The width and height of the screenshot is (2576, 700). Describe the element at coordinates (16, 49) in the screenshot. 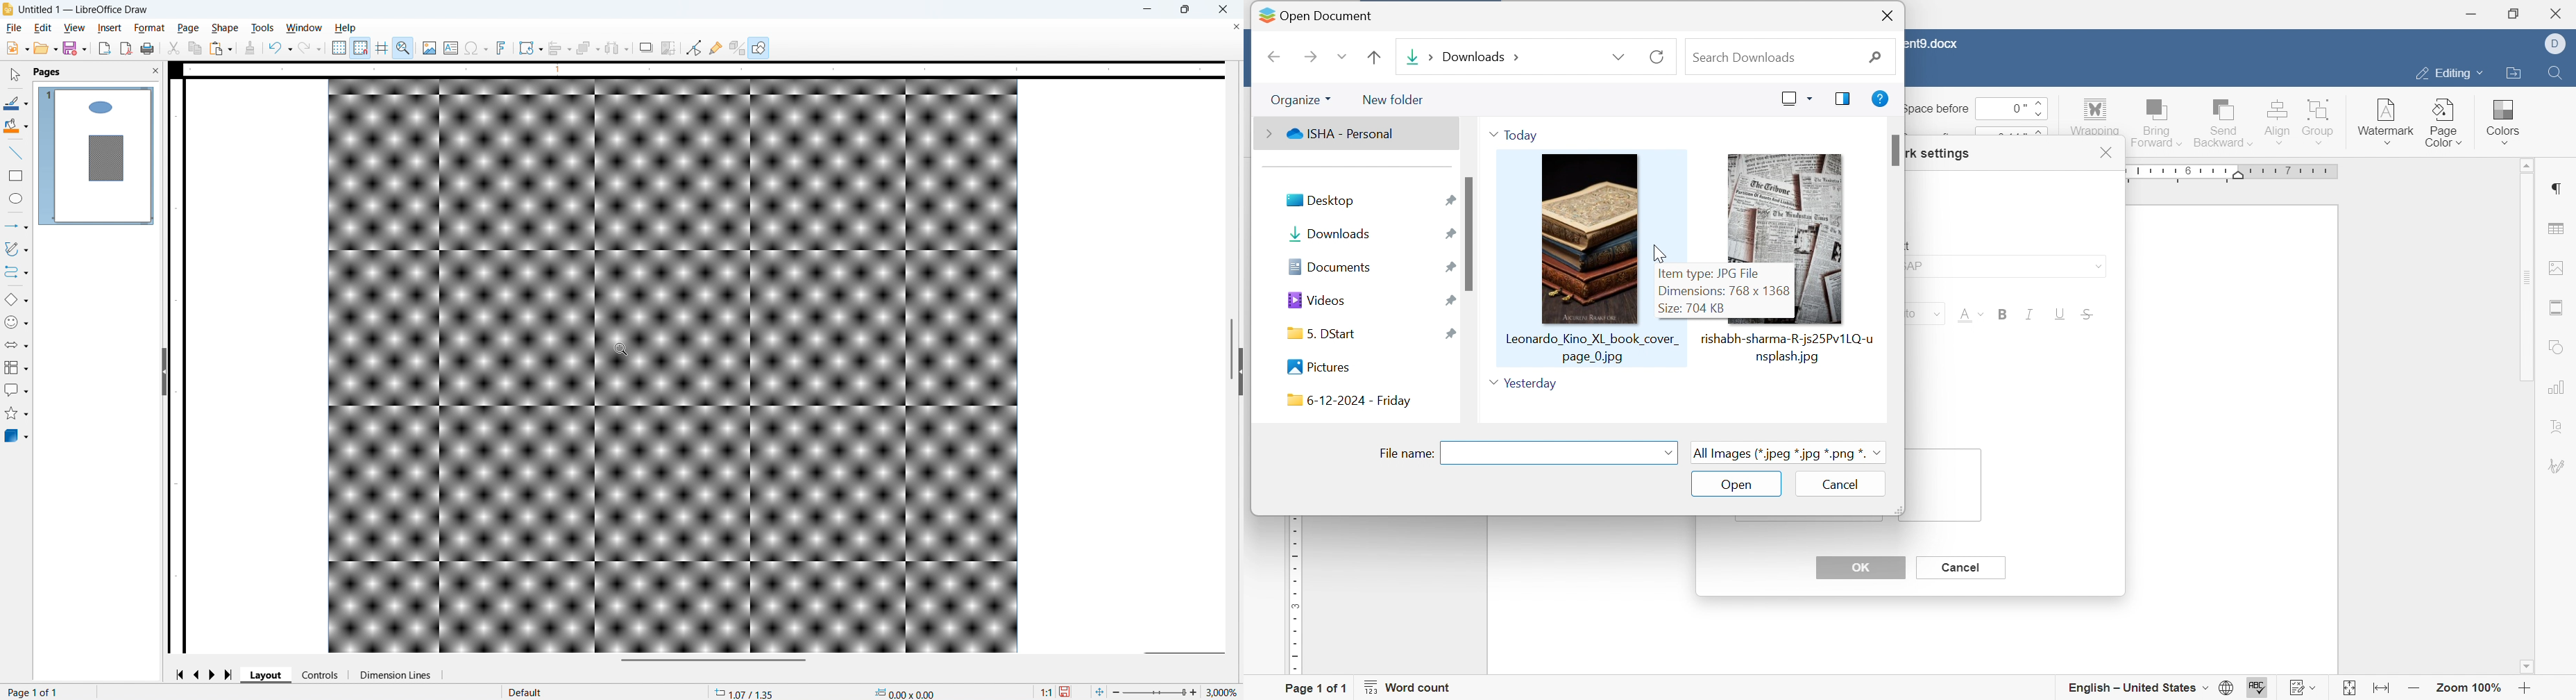

I see `New ` at that location.